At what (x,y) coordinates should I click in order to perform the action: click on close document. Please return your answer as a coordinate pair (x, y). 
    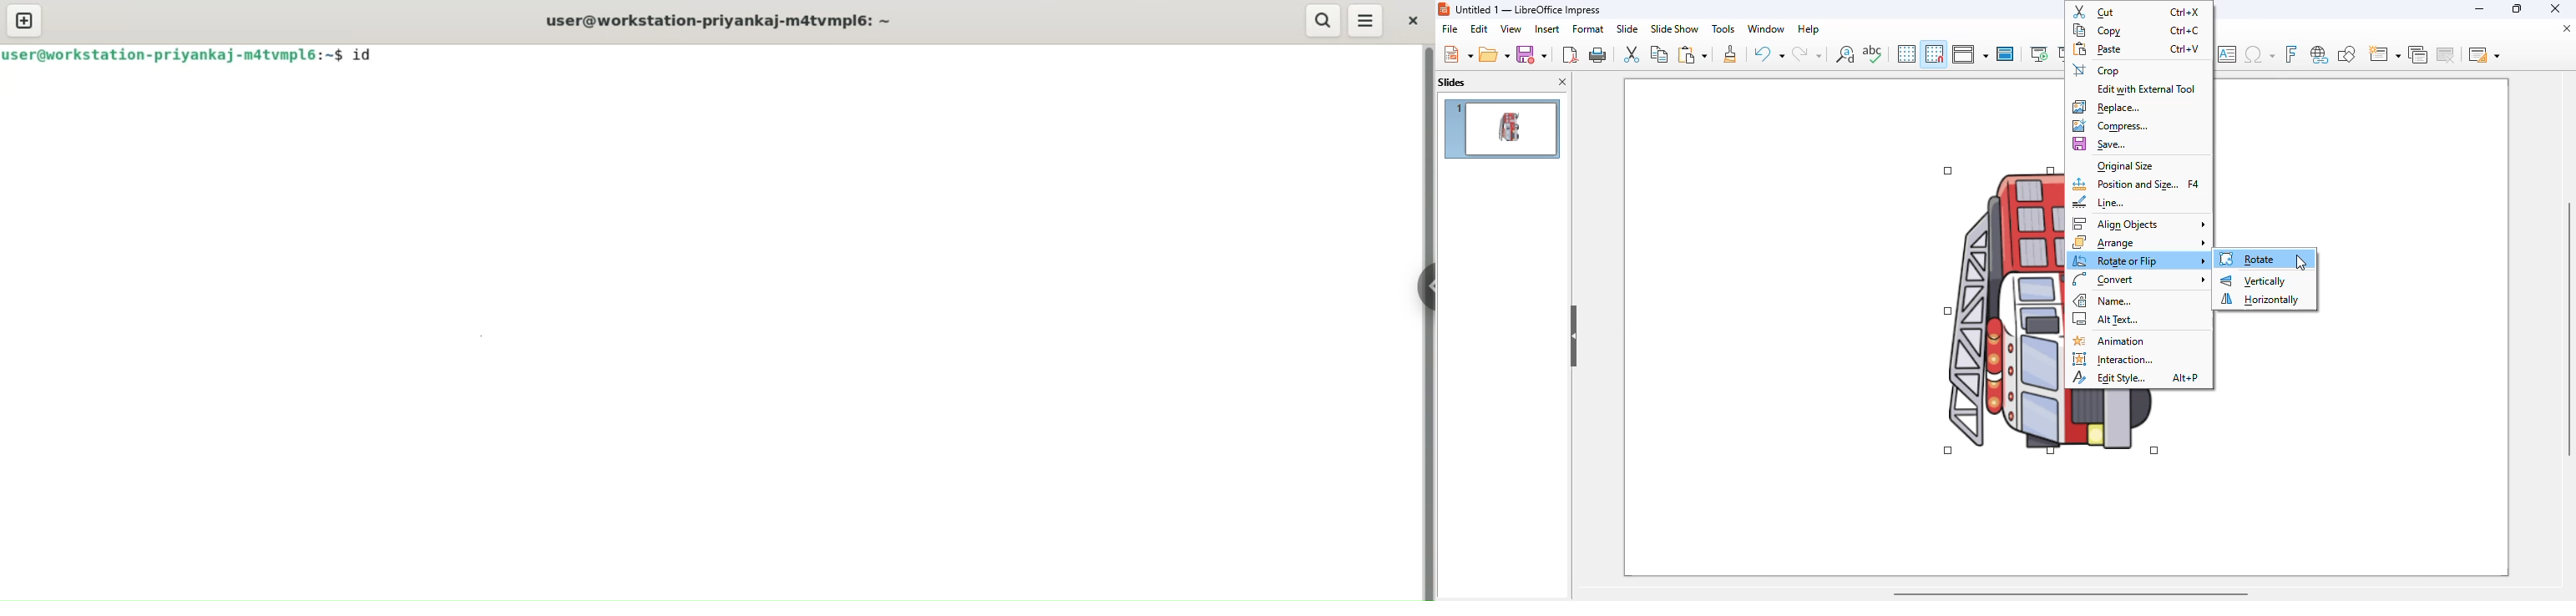
    Looking at the image, I should click on (2566, 28).